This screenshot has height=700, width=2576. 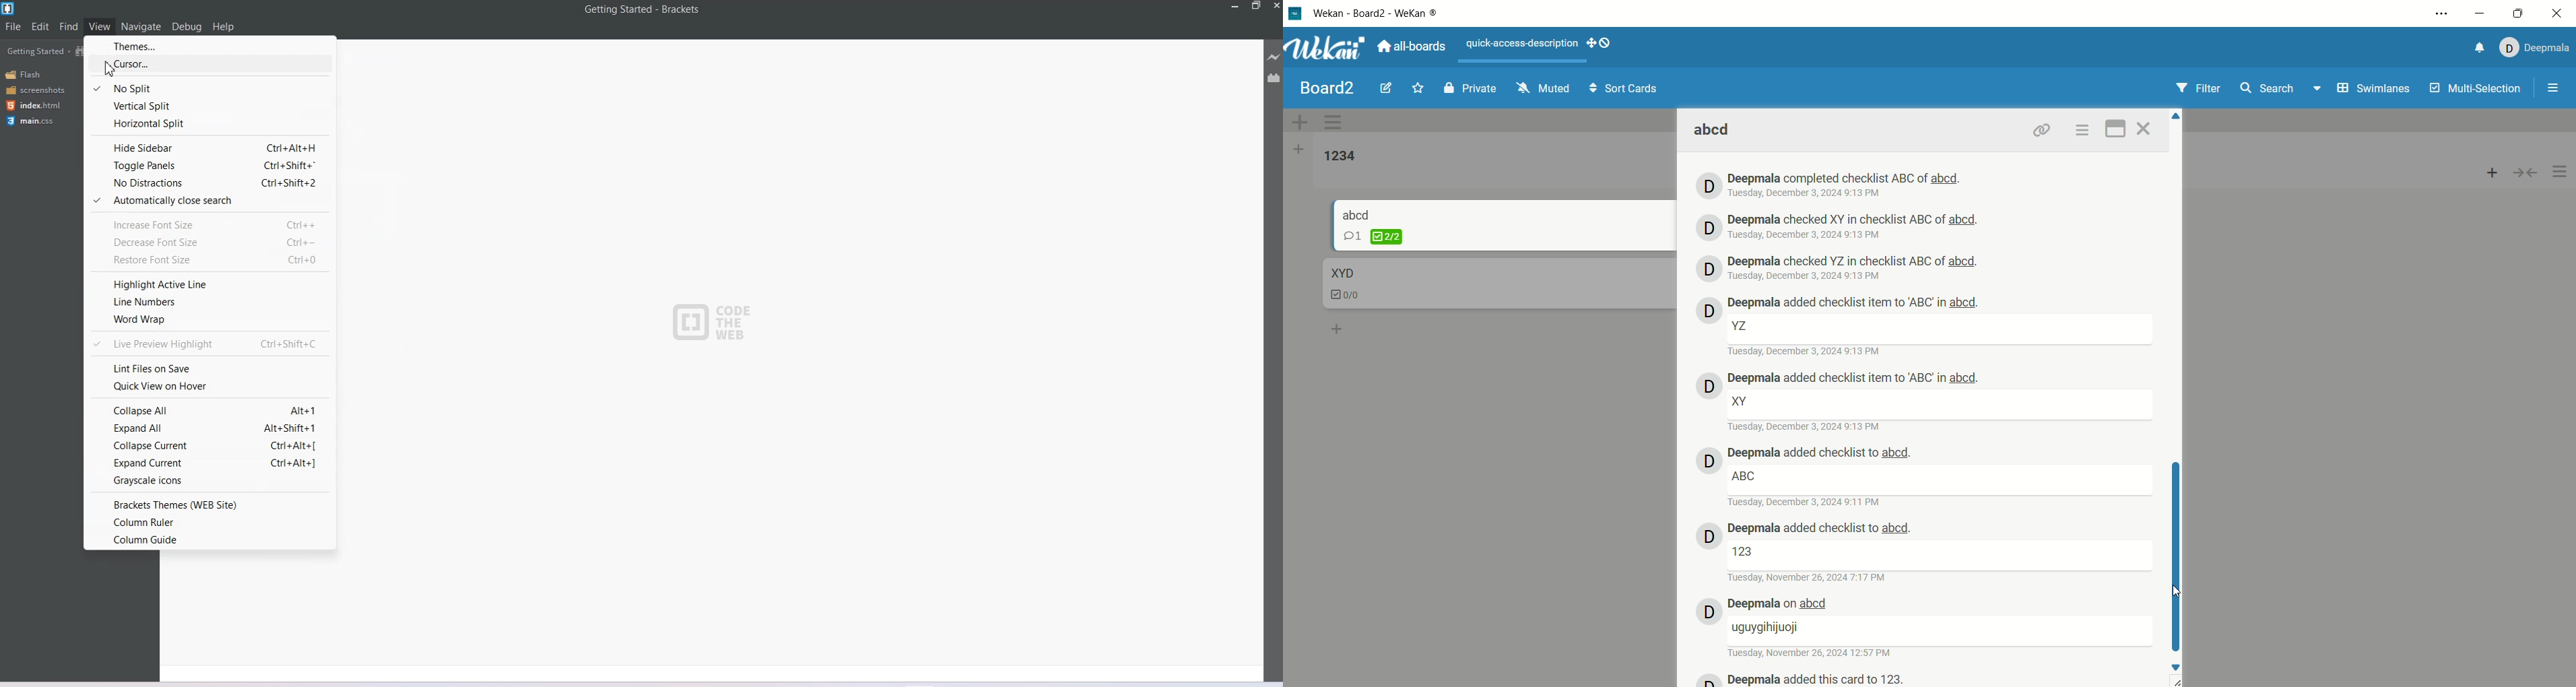 I want to click on Extension Manager, so click(x=1274, y=78).